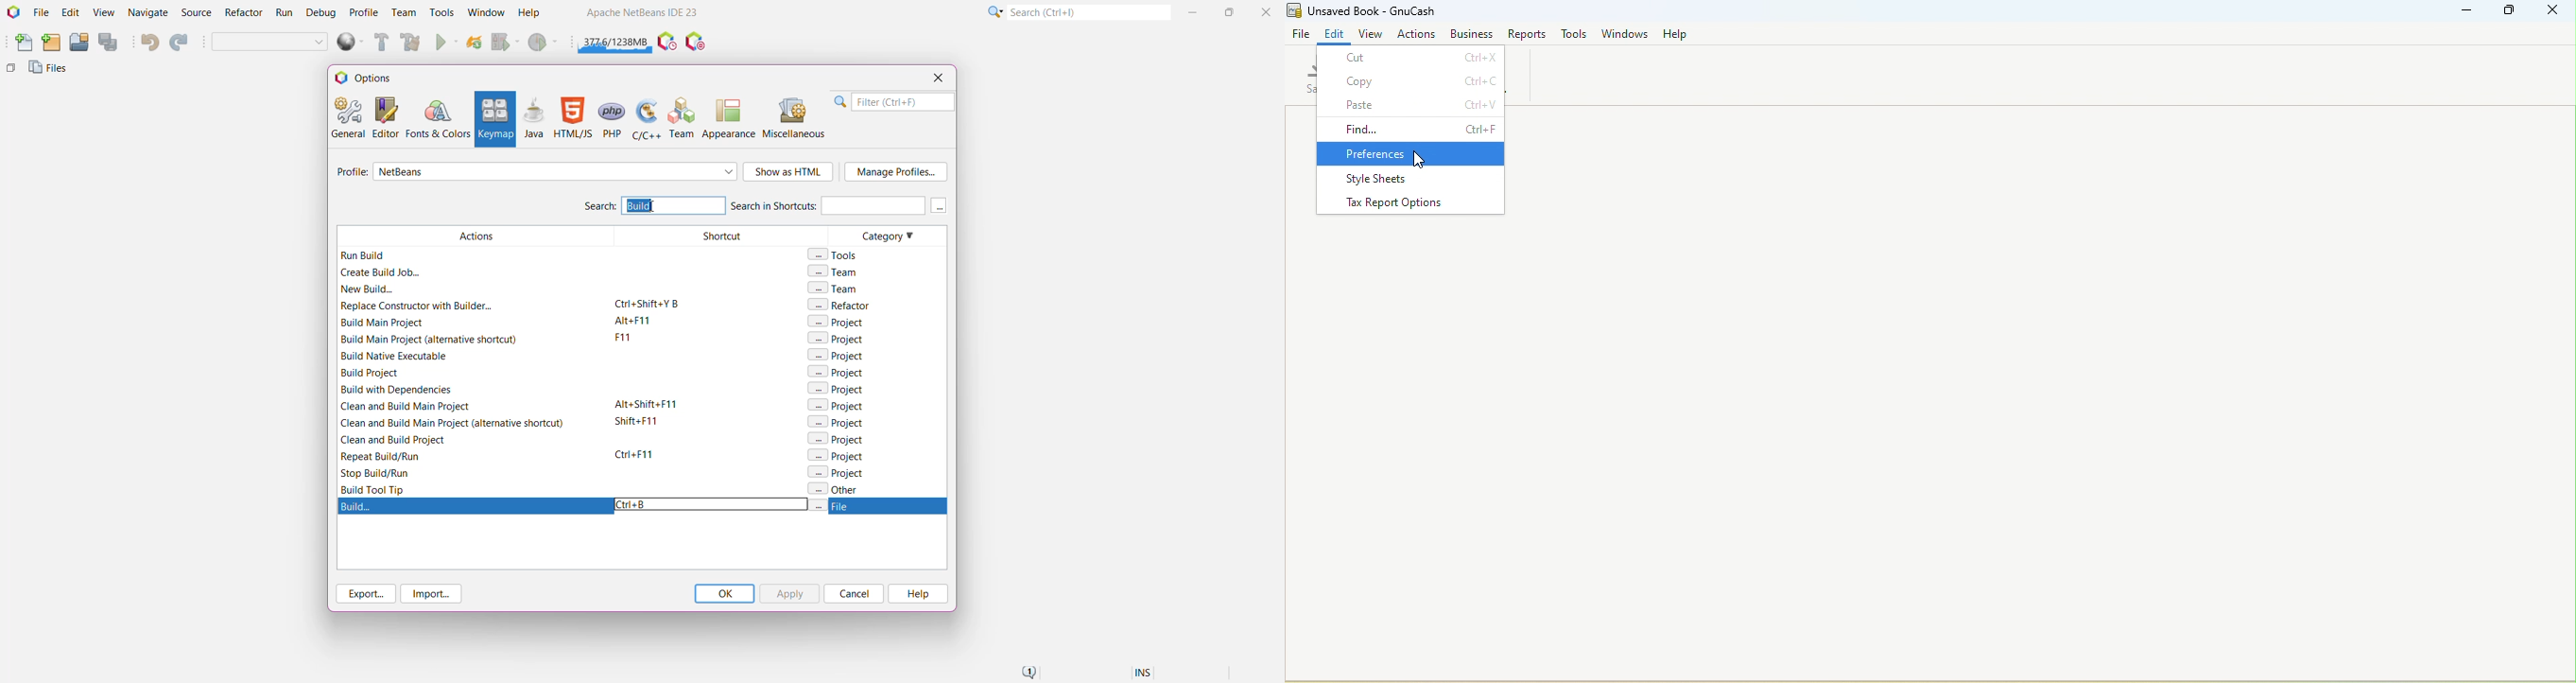  I want to click on Select All to delete, so click(661, 206).